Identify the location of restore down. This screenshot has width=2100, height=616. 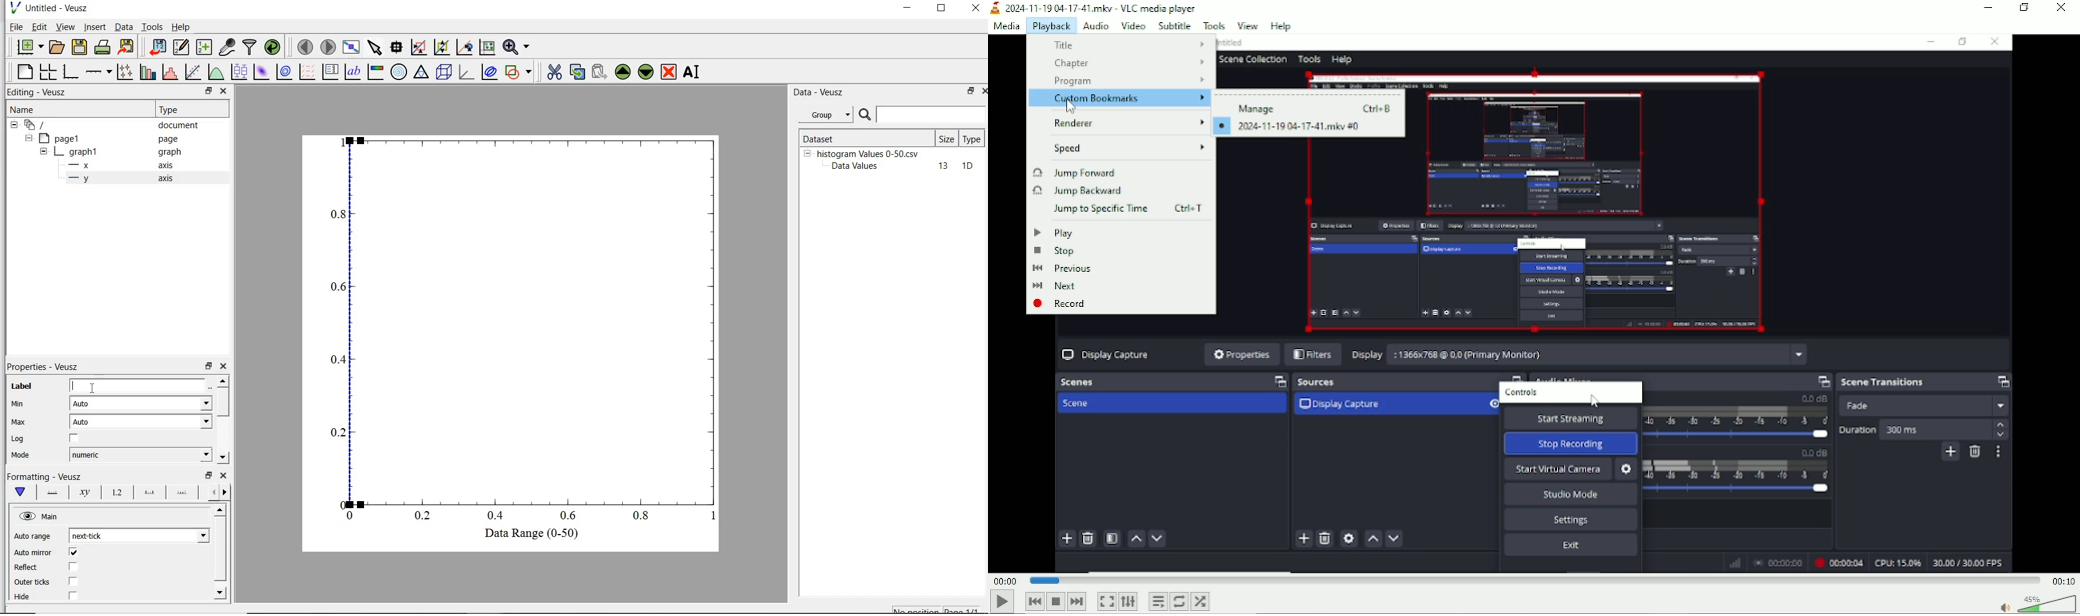
(967, 92).